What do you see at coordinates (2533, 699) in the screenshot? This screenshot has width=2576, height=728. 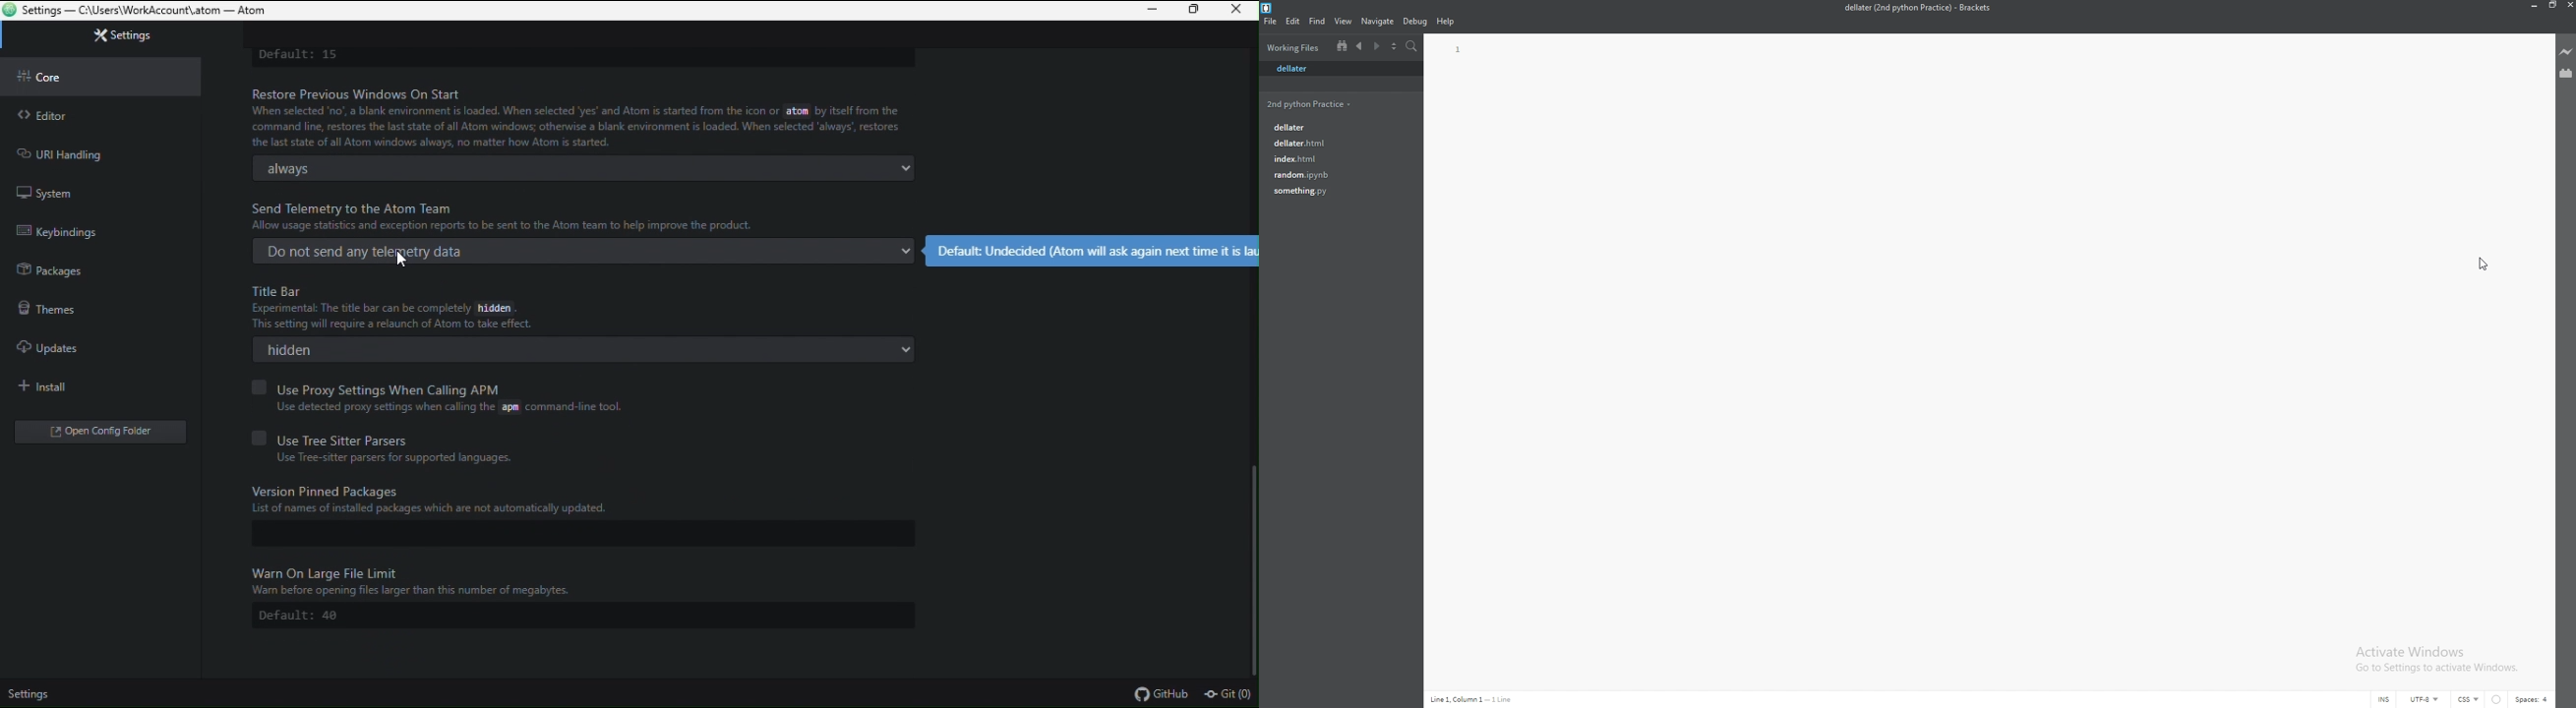 I see `spaces` at bounding box center [2533, 699].